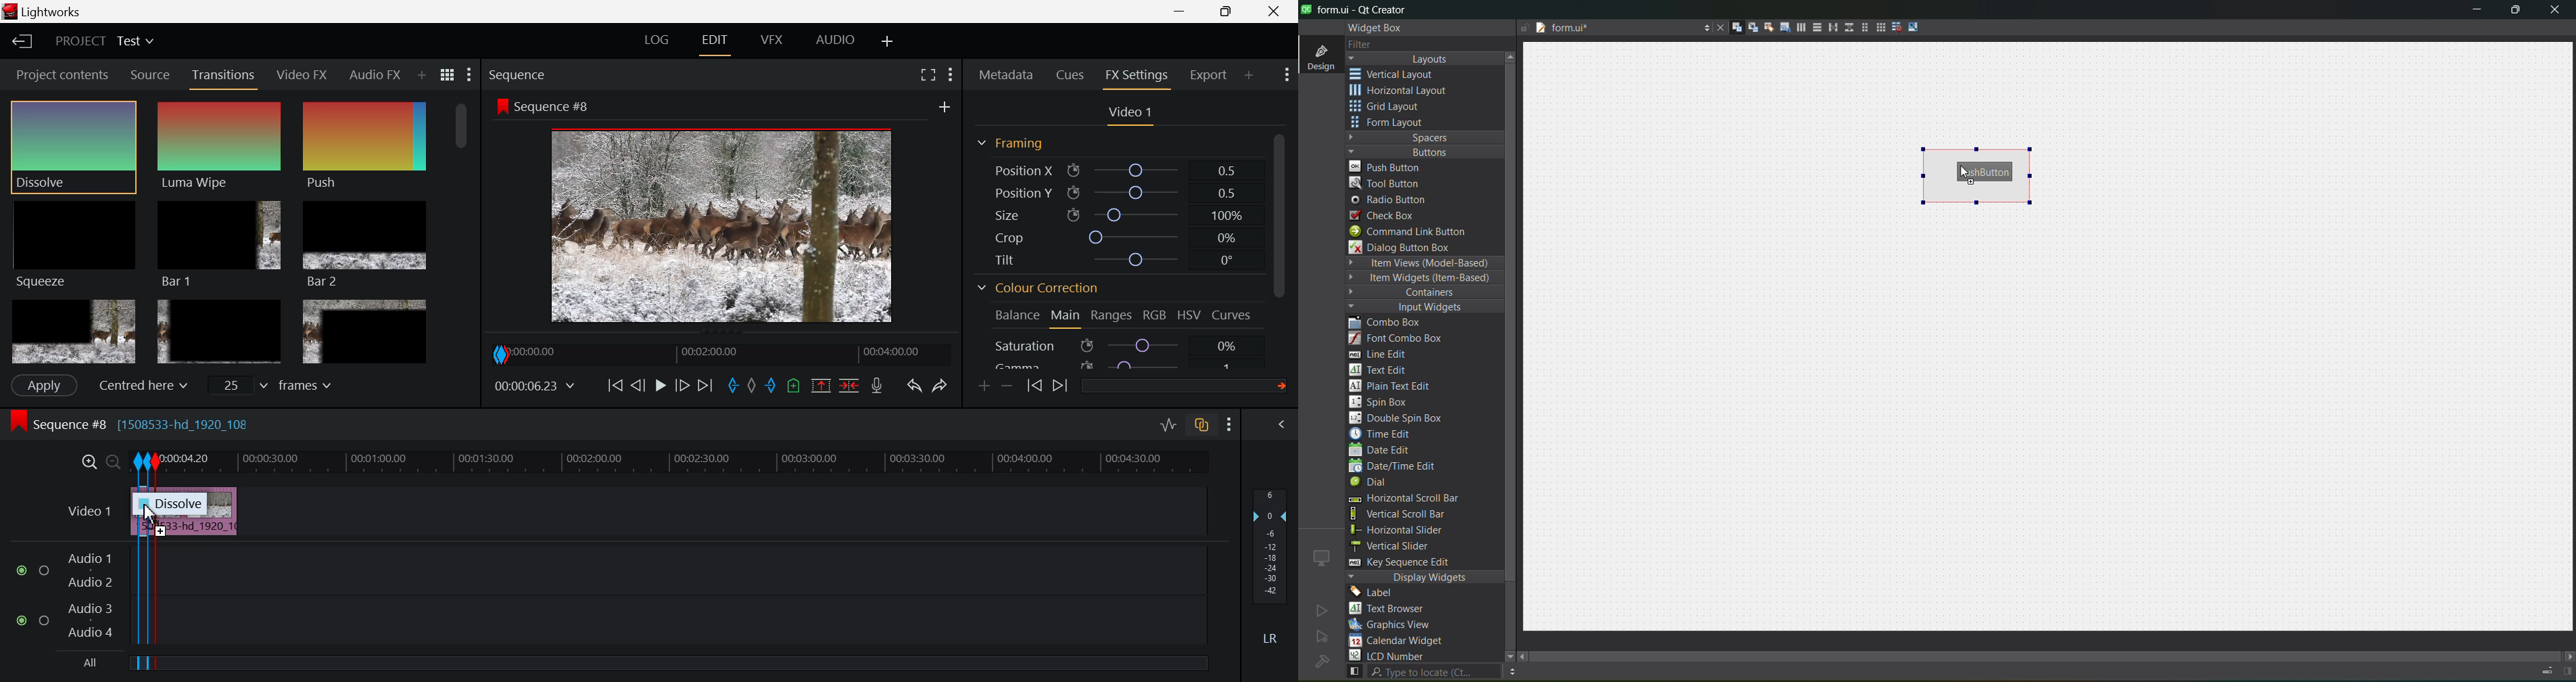 This screenshot has height=700, width=2576. What do you see at coordinates (1114, 317) in the screenshot?
I see `Ranges` at bounding box center [1114, 317].